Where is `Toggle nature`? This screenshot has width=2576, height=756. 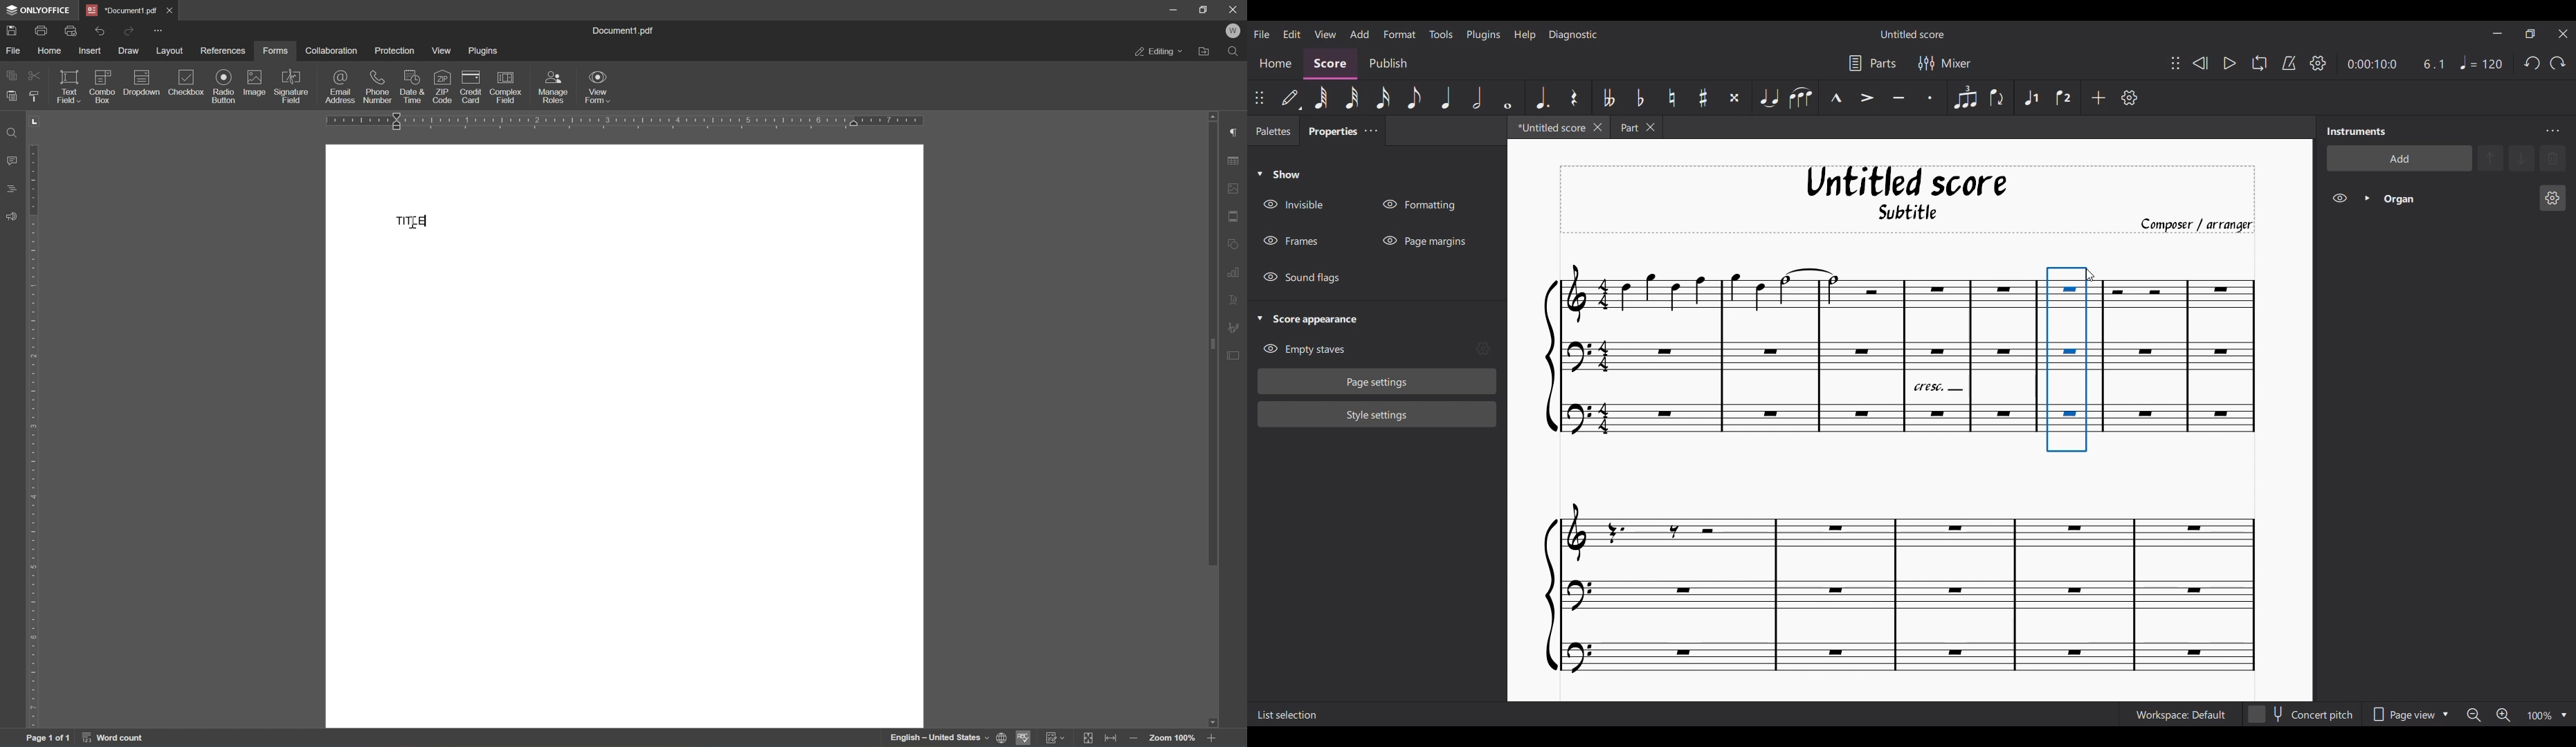 Toggle nature is located at coordinates (1671, 98).